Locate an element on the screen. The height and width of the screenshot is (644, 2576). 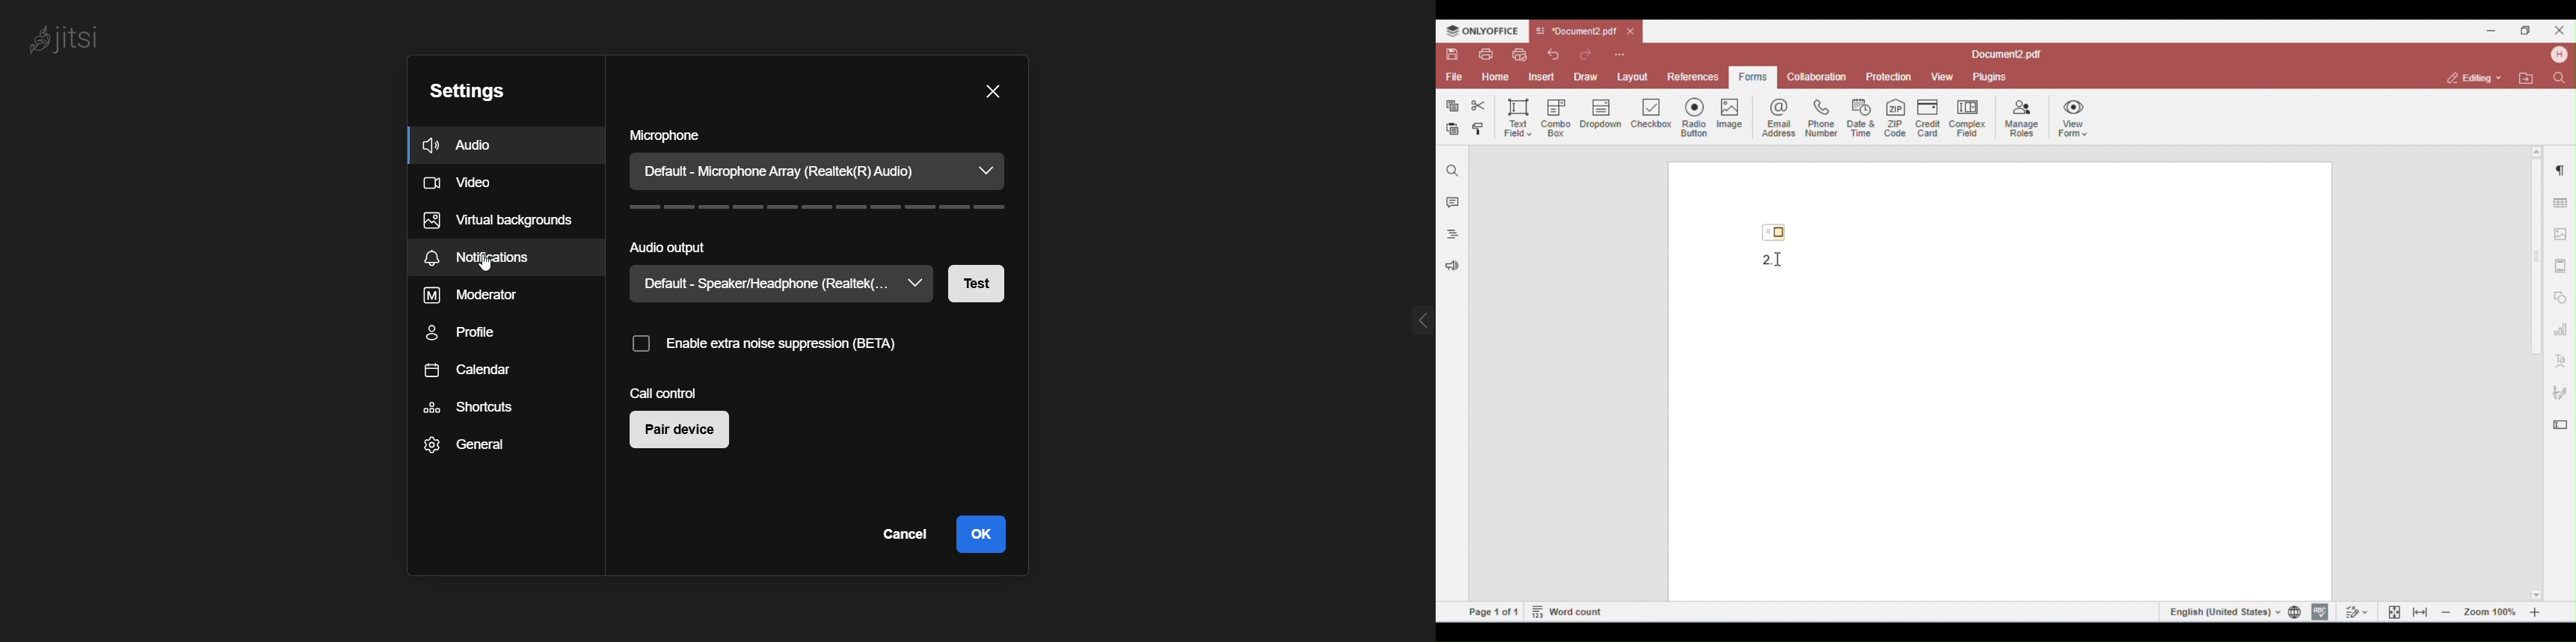
Video  is located at coordinates (479, 184).